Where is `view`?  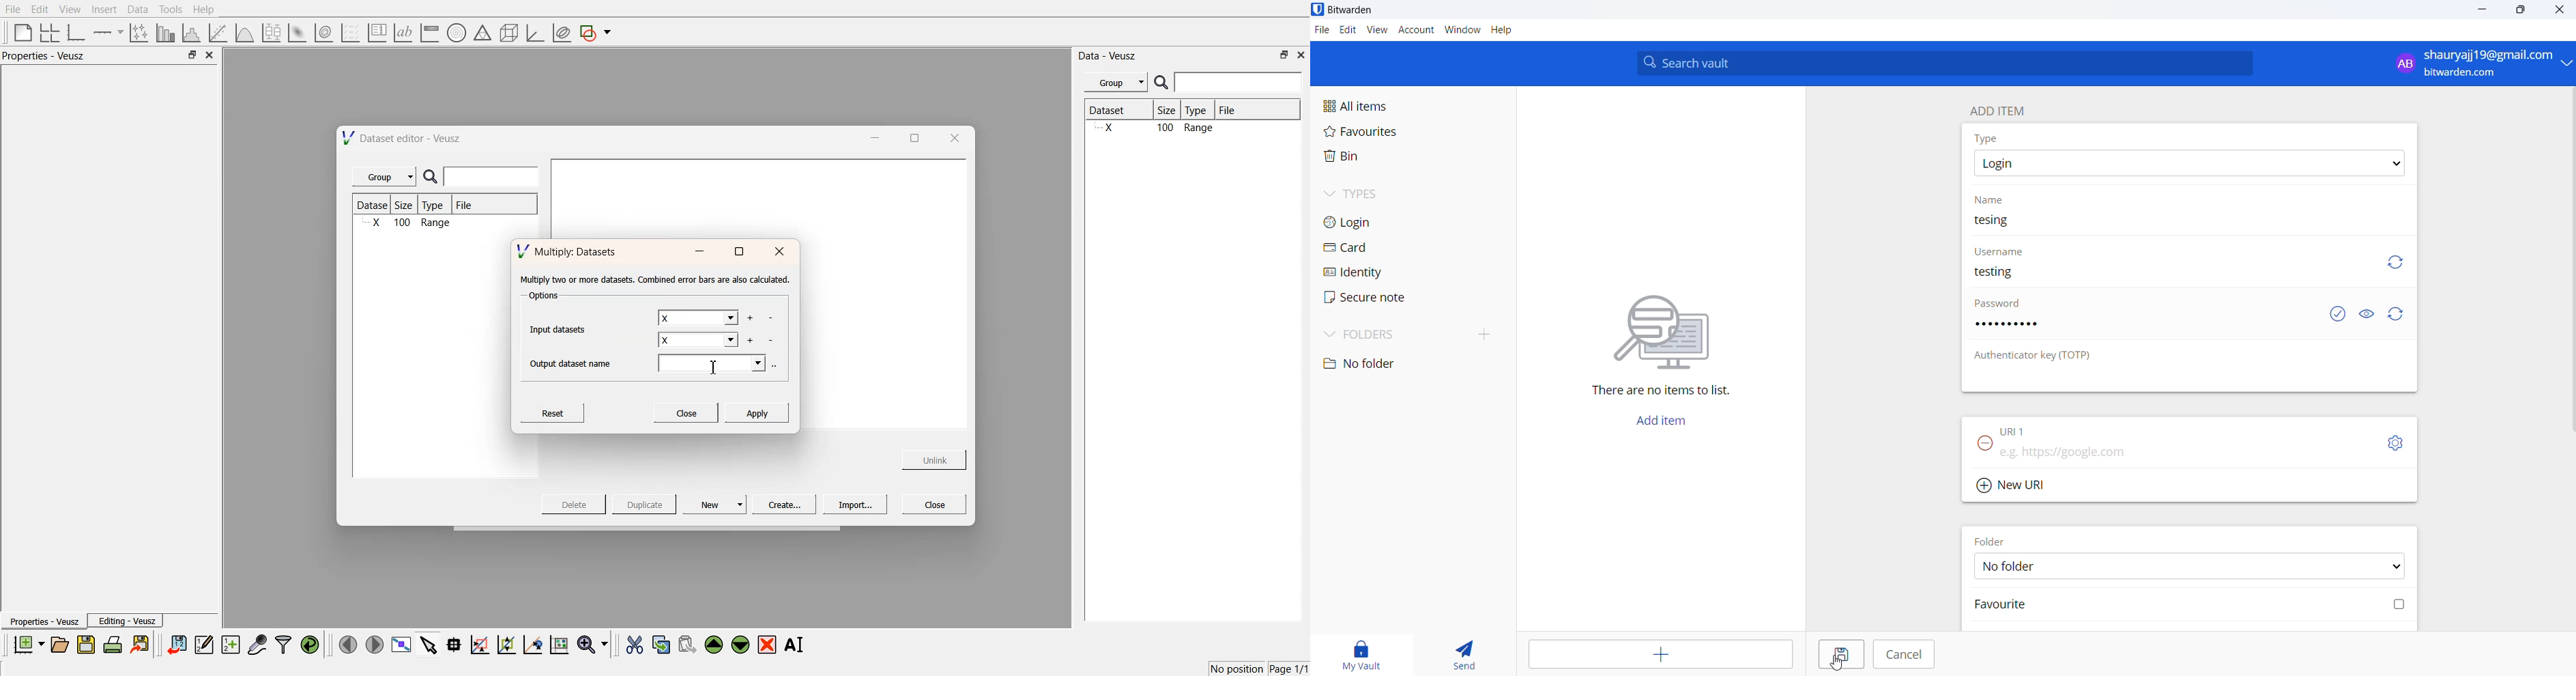
view is located at coordinates (1377, 32).